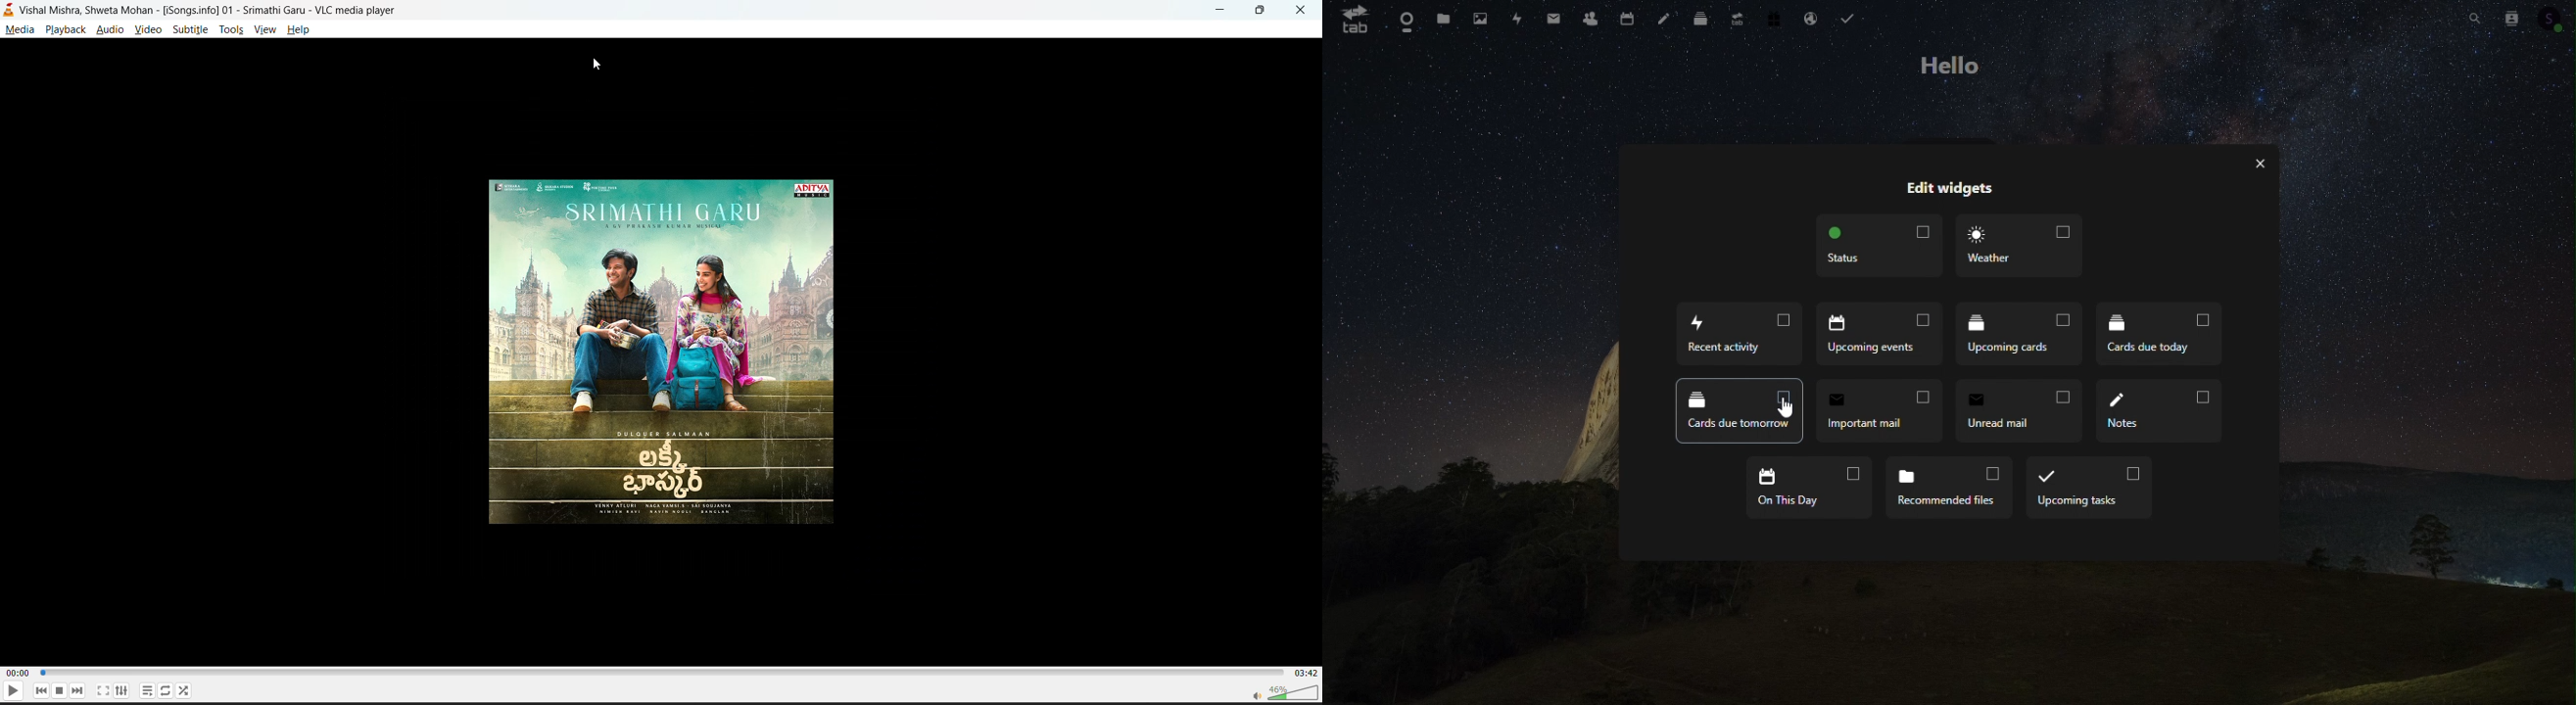 The width and height of the screenshot is (2576, 728). What do you see at coordinates (1948, 490) in the screenshot?
I see `Recommended files` at bounding box center [1948, 490].